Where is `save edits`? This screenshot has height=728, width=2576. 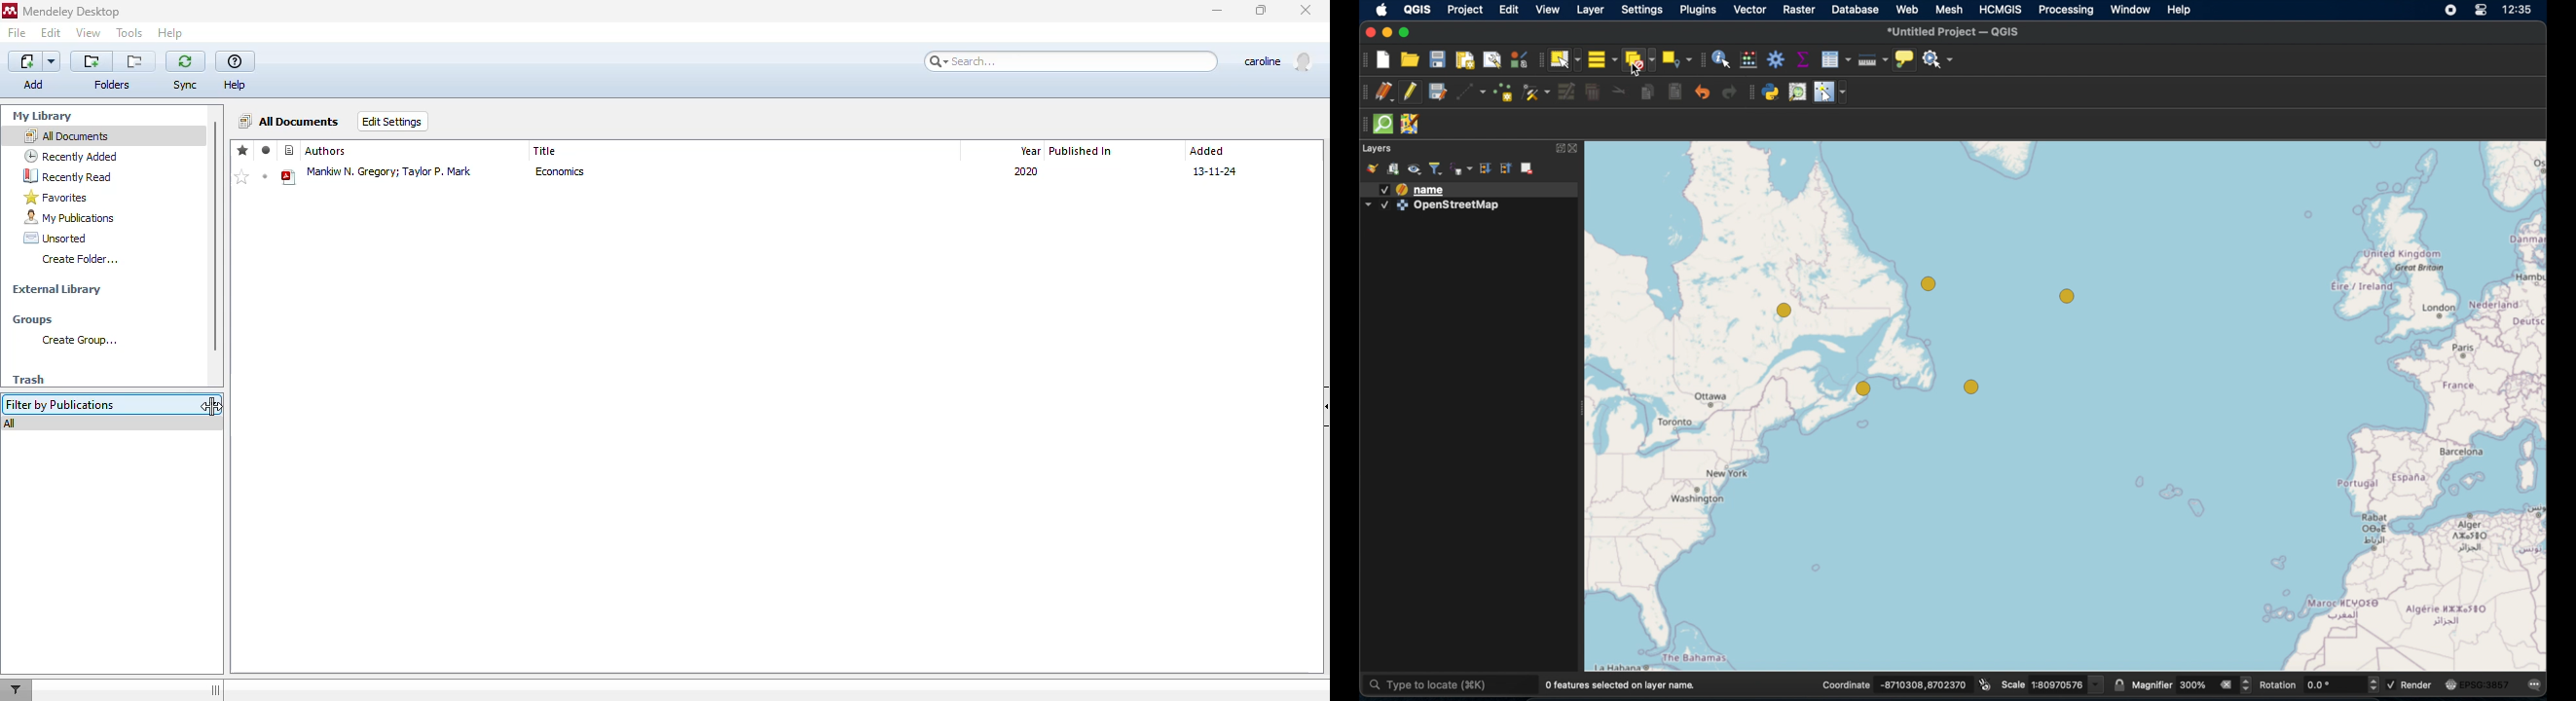 save edits is located at coordinates (1437, 92).